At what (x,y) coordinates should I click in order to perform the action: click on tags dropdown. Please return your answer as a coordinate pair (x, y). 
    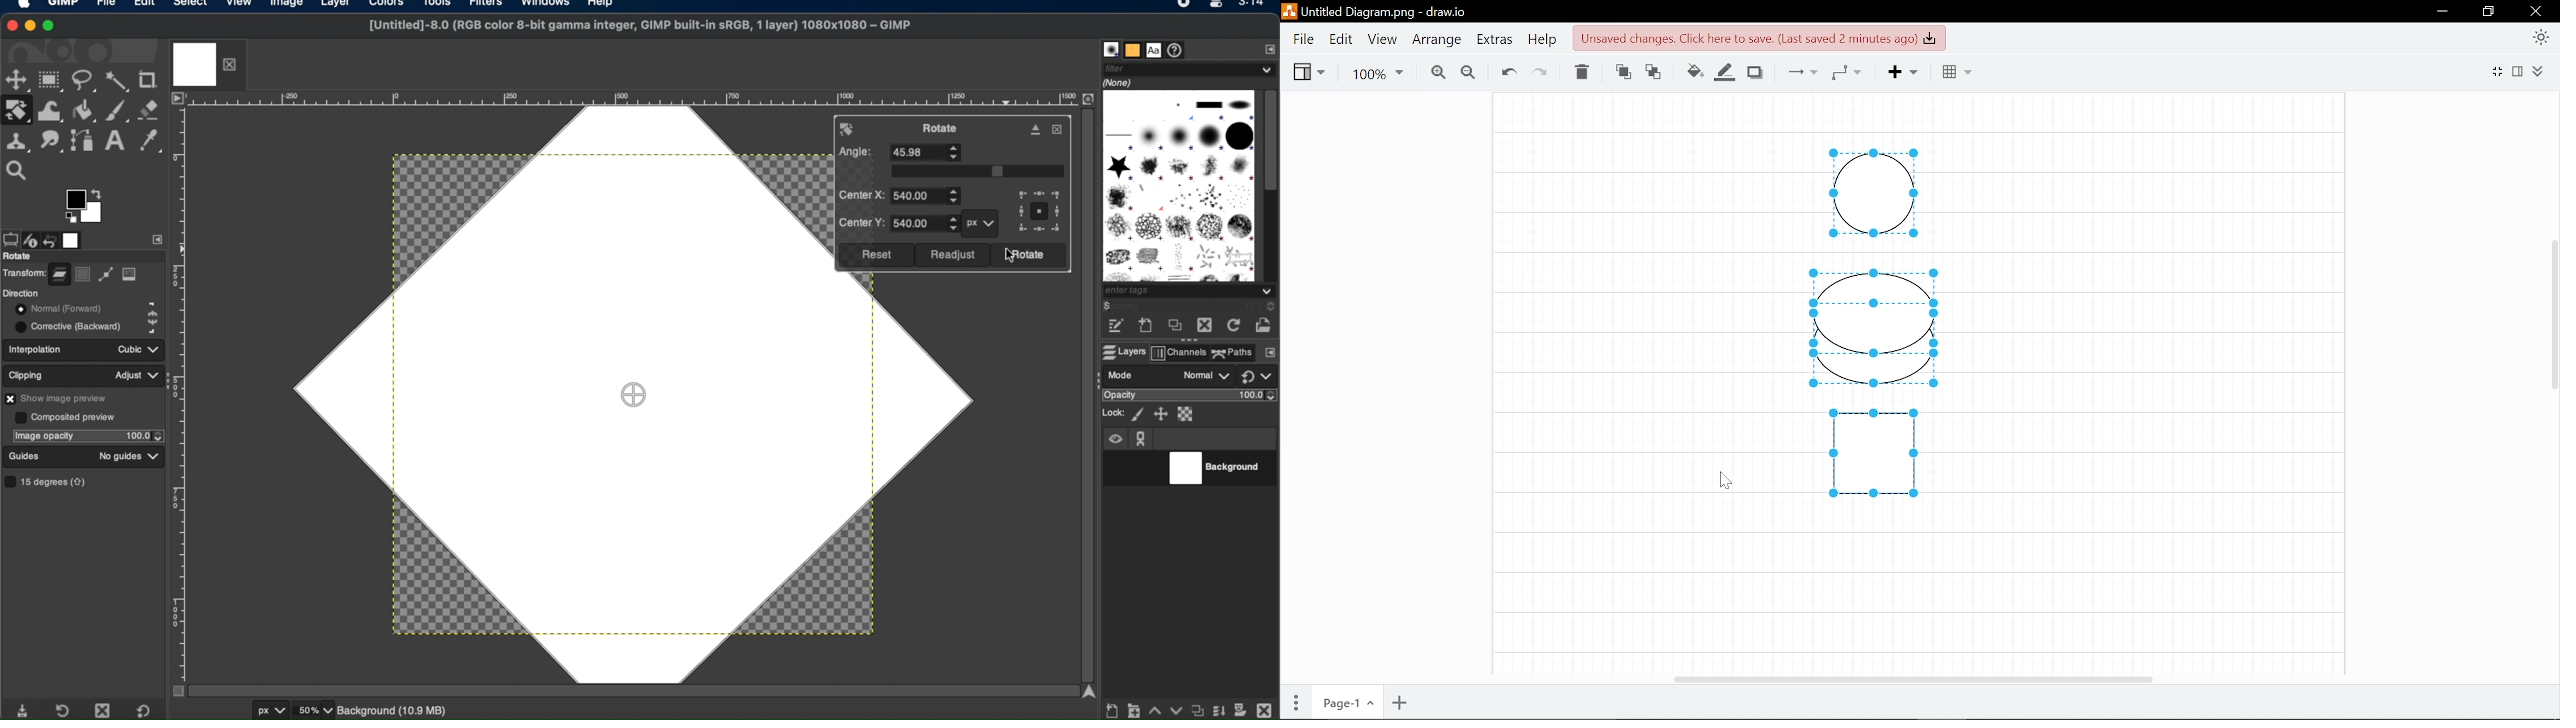
    Looking at the image, I should click on (1191, 292).